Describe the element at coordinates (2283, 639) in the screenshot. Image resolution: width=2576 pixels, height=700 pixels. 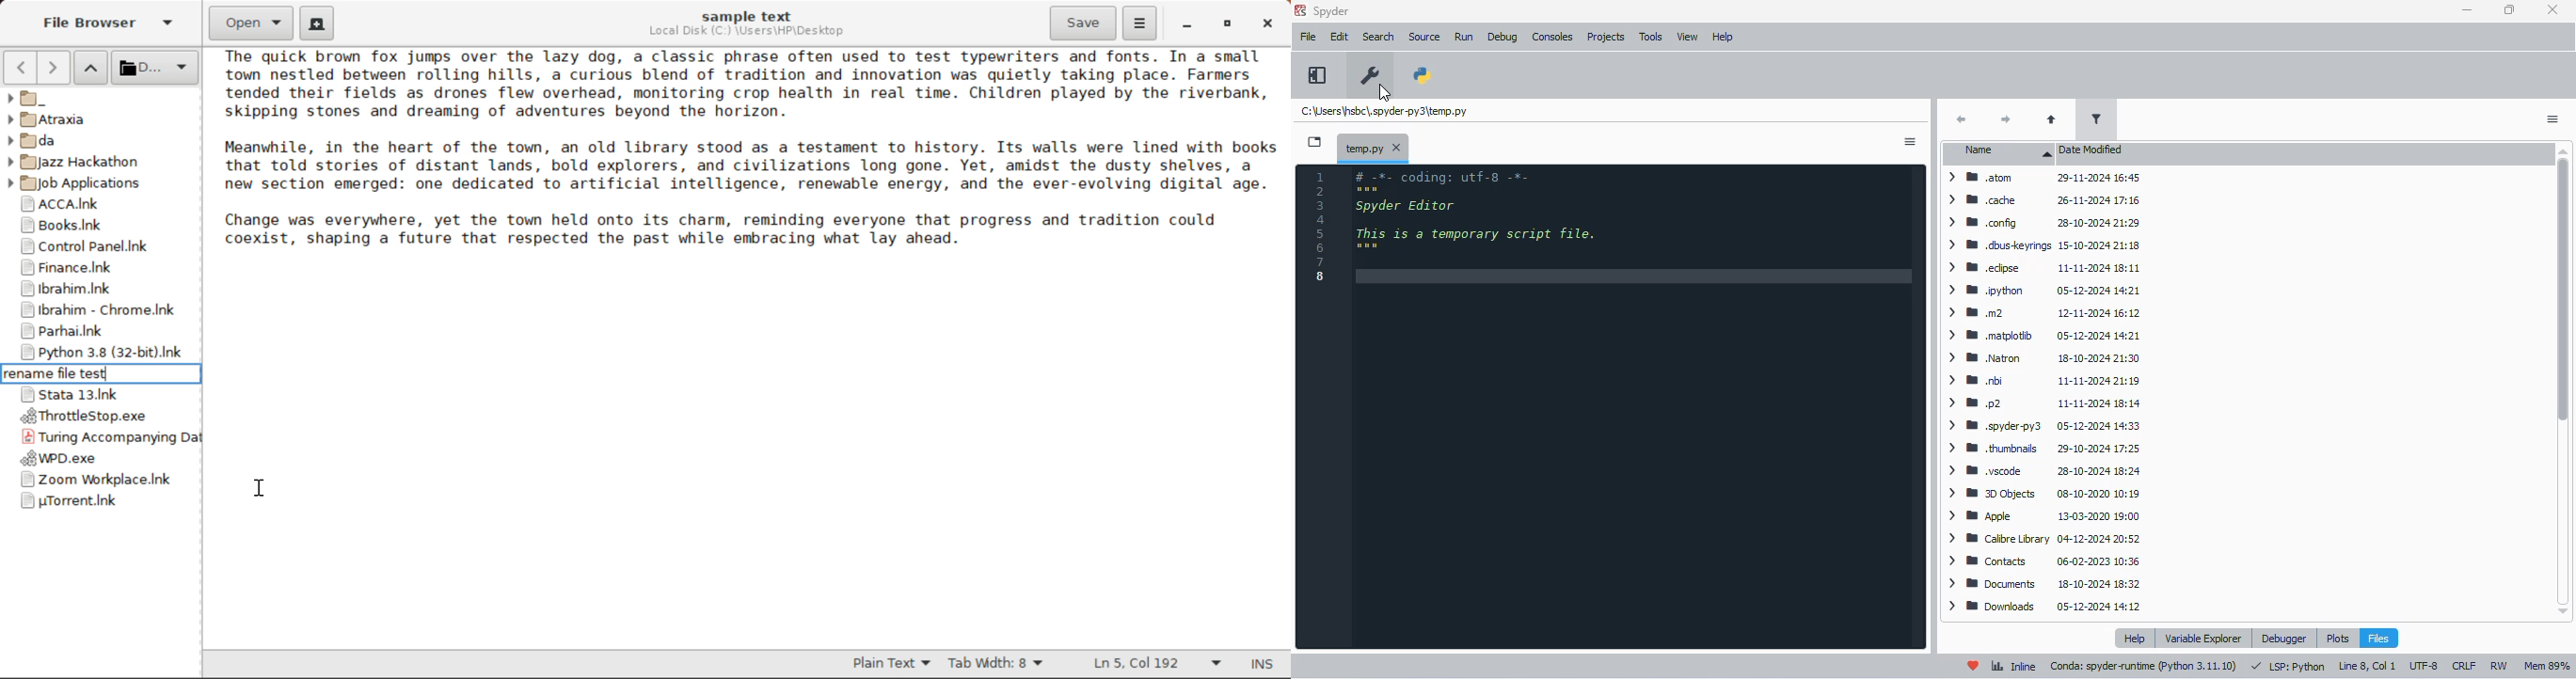
I see `debugger` at that location.